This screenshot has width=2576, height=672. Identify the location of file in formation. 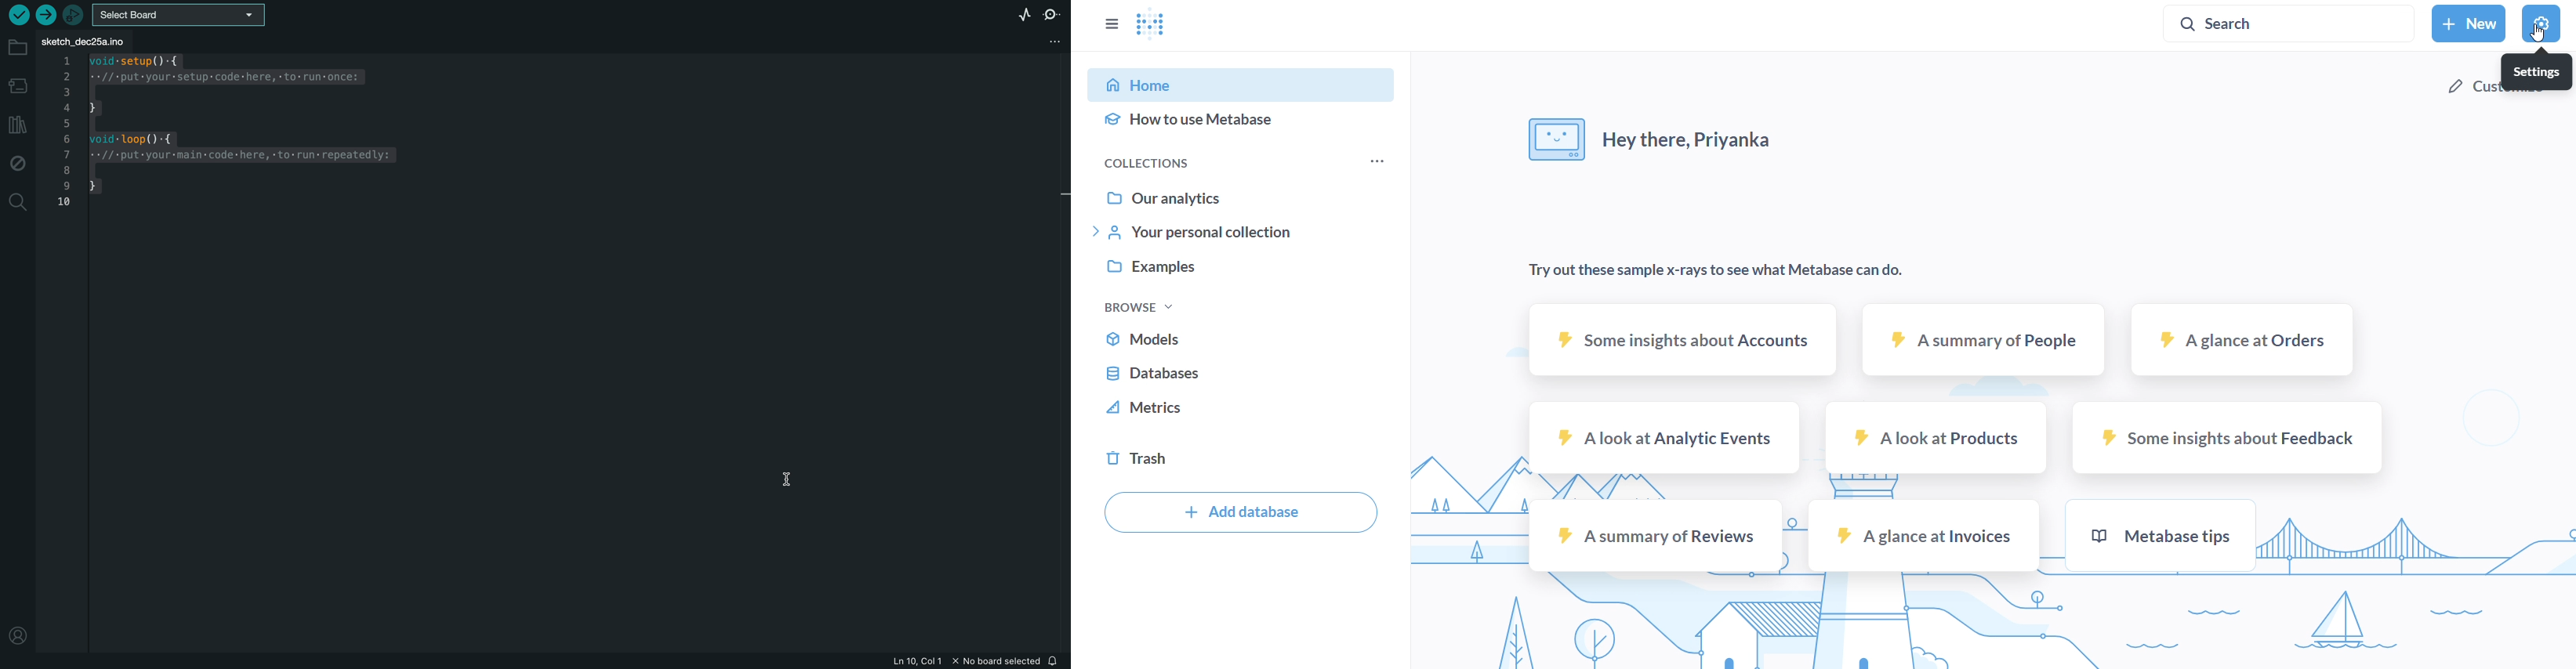
(934, 662).